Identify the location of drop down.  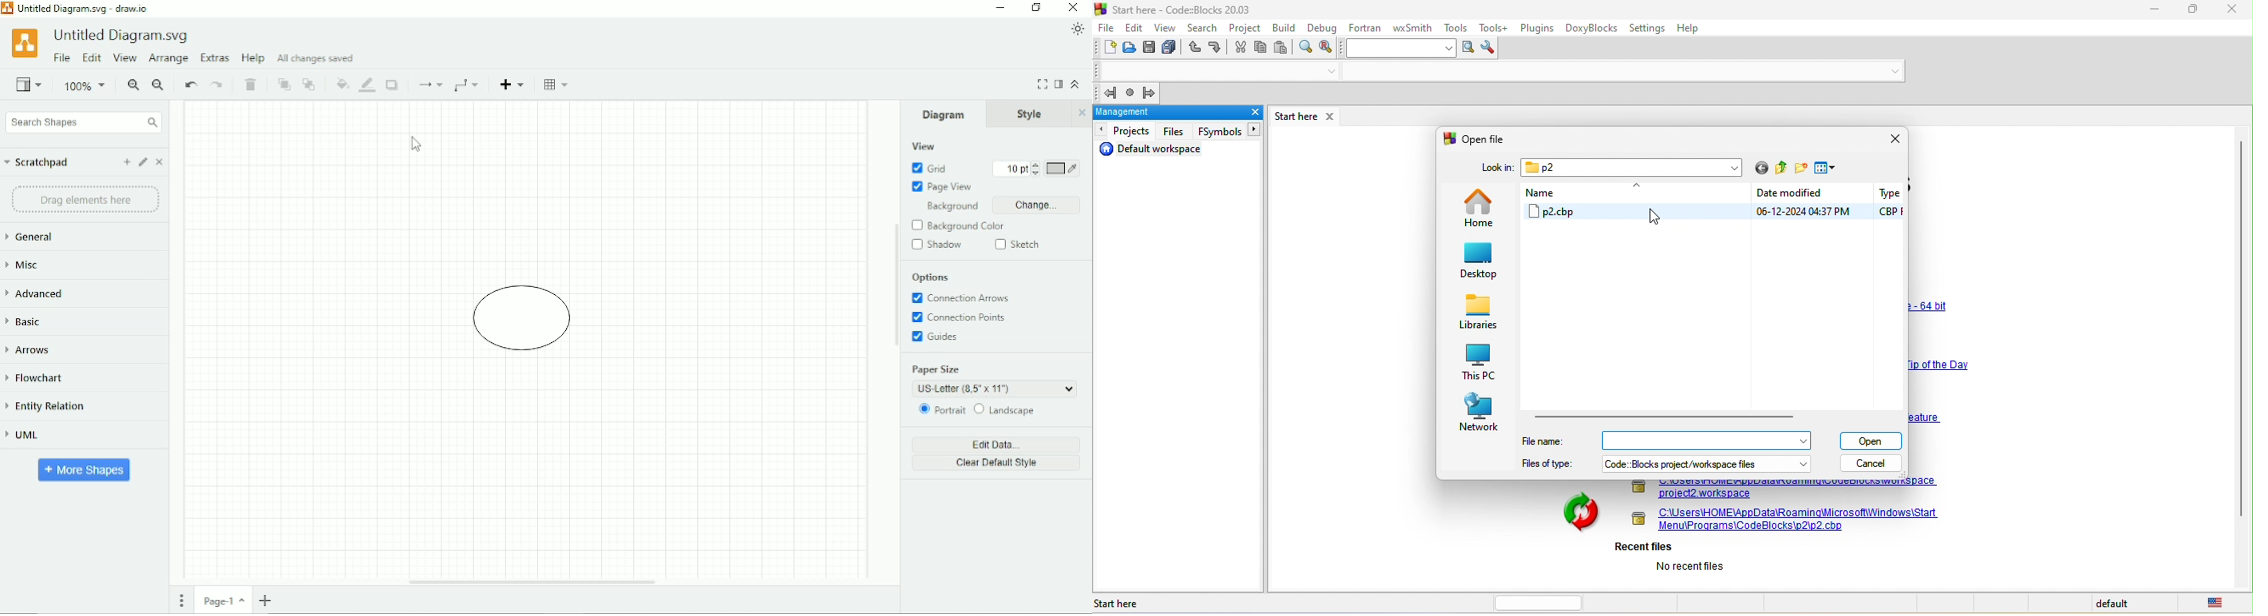
(1893, 71).